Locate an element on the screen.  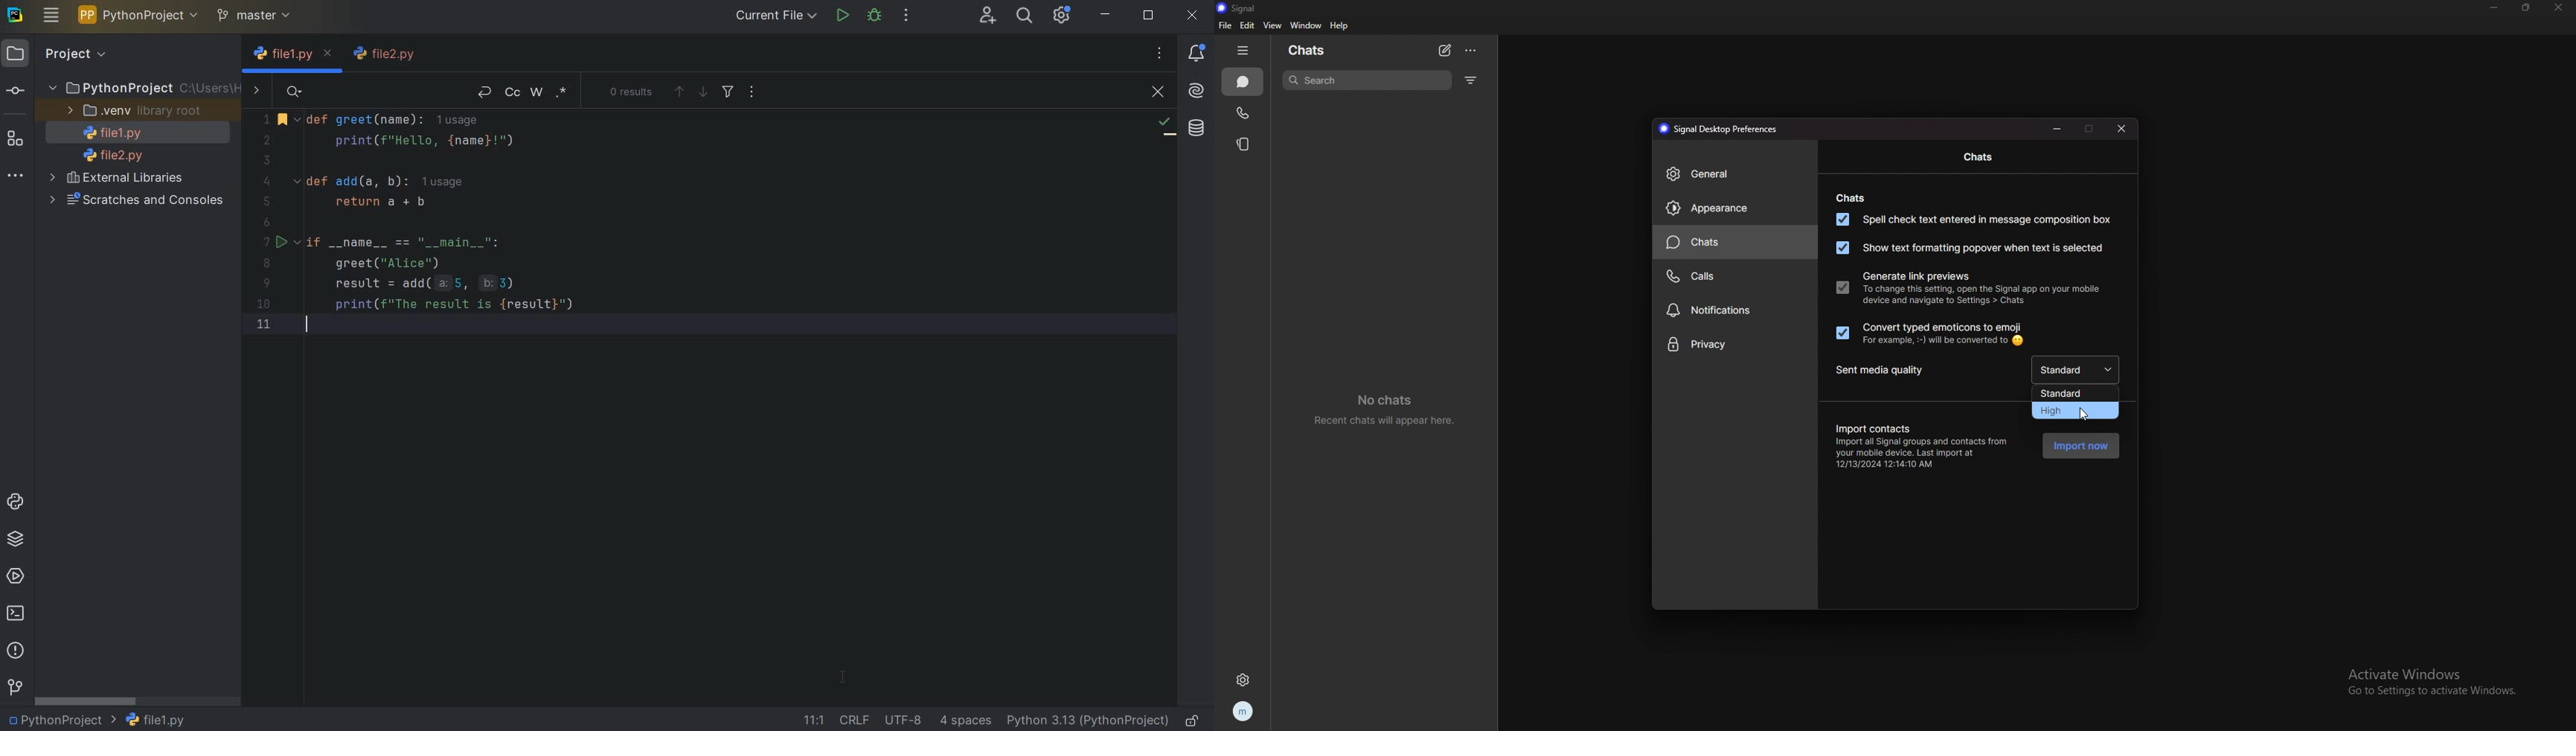
FILE NAME is located at coordinates (155, 720).